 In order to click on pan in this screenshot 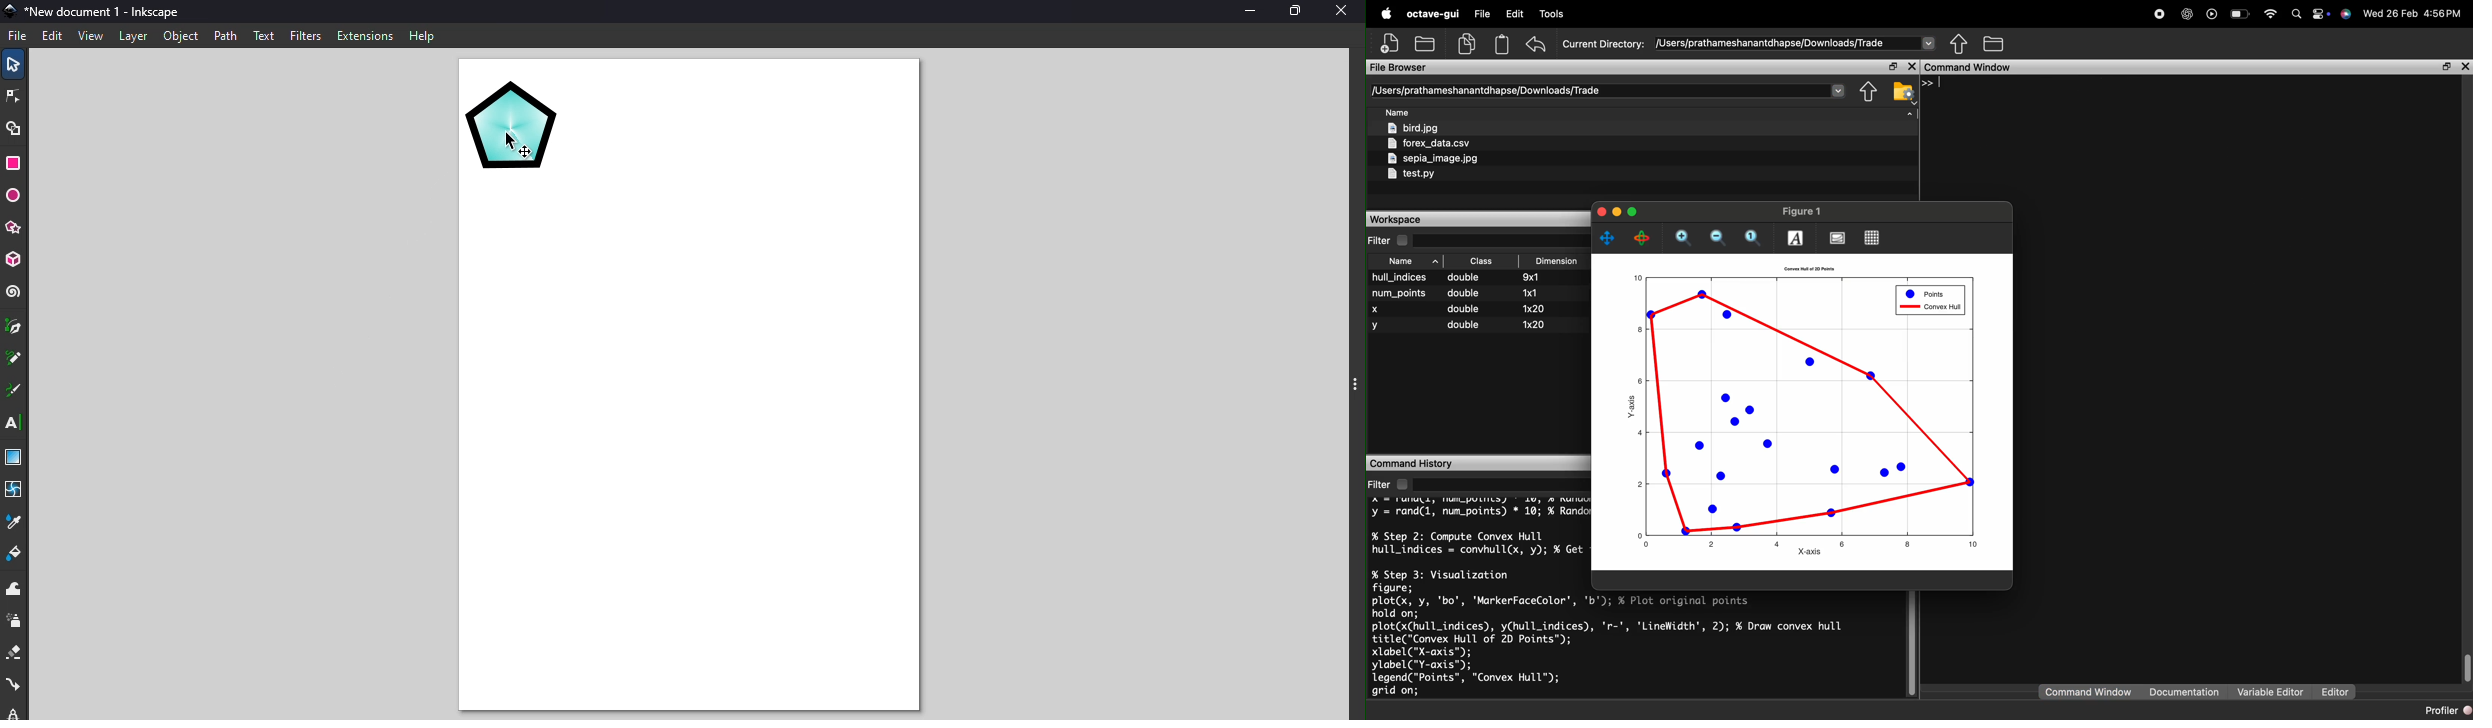, I will do `click(1607, 239)`.